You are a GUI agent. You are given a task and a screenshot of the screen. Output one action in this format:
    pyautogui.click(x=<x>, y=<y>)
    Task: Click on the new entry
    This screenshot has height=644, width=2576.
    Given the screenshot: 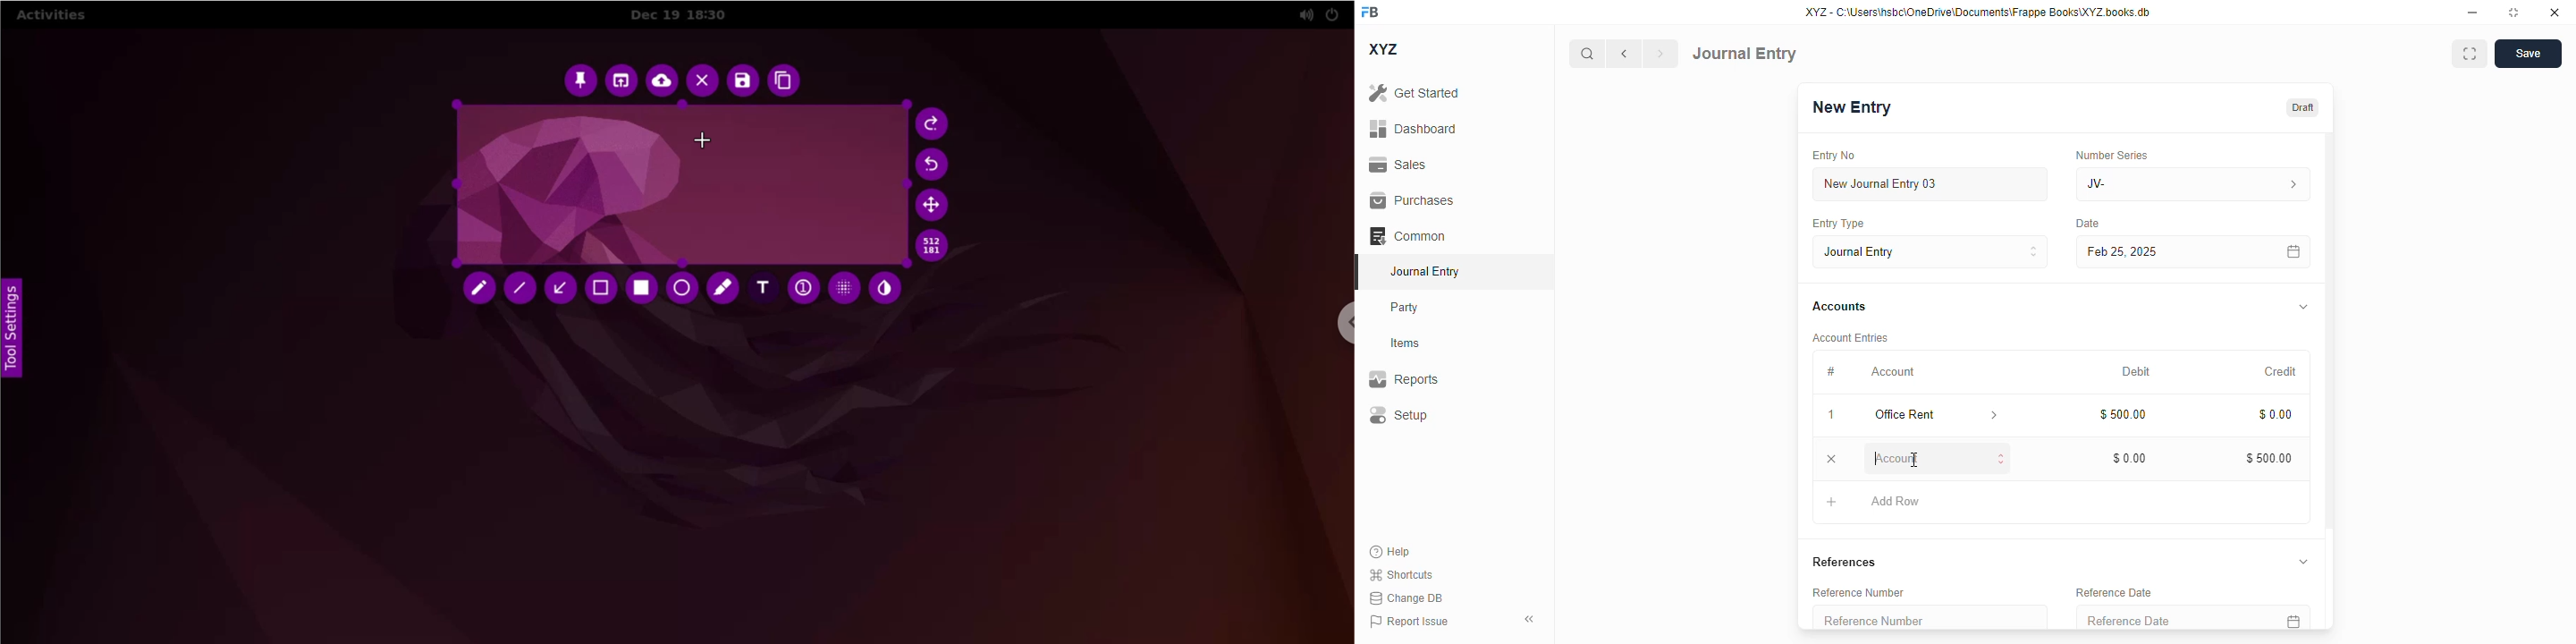 What is the action you would take?
    pyautogui.click(x=1850, y=107)
    